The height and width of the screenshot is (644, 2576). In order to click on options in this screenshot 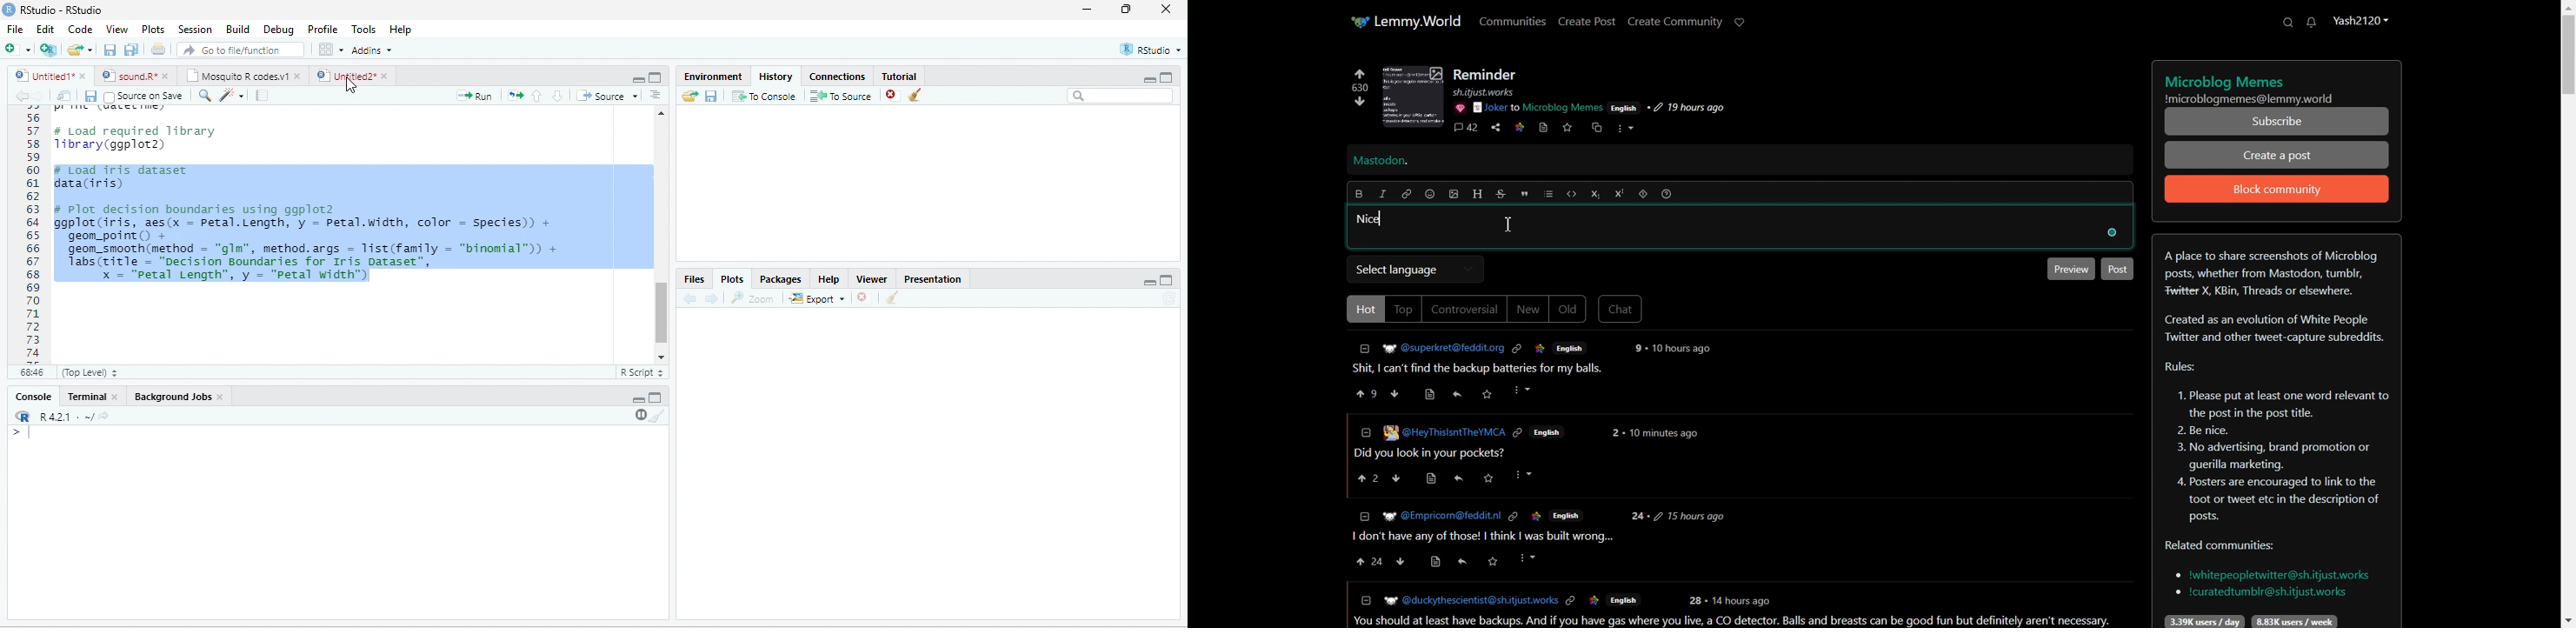, I will do `click(656, 95)`.